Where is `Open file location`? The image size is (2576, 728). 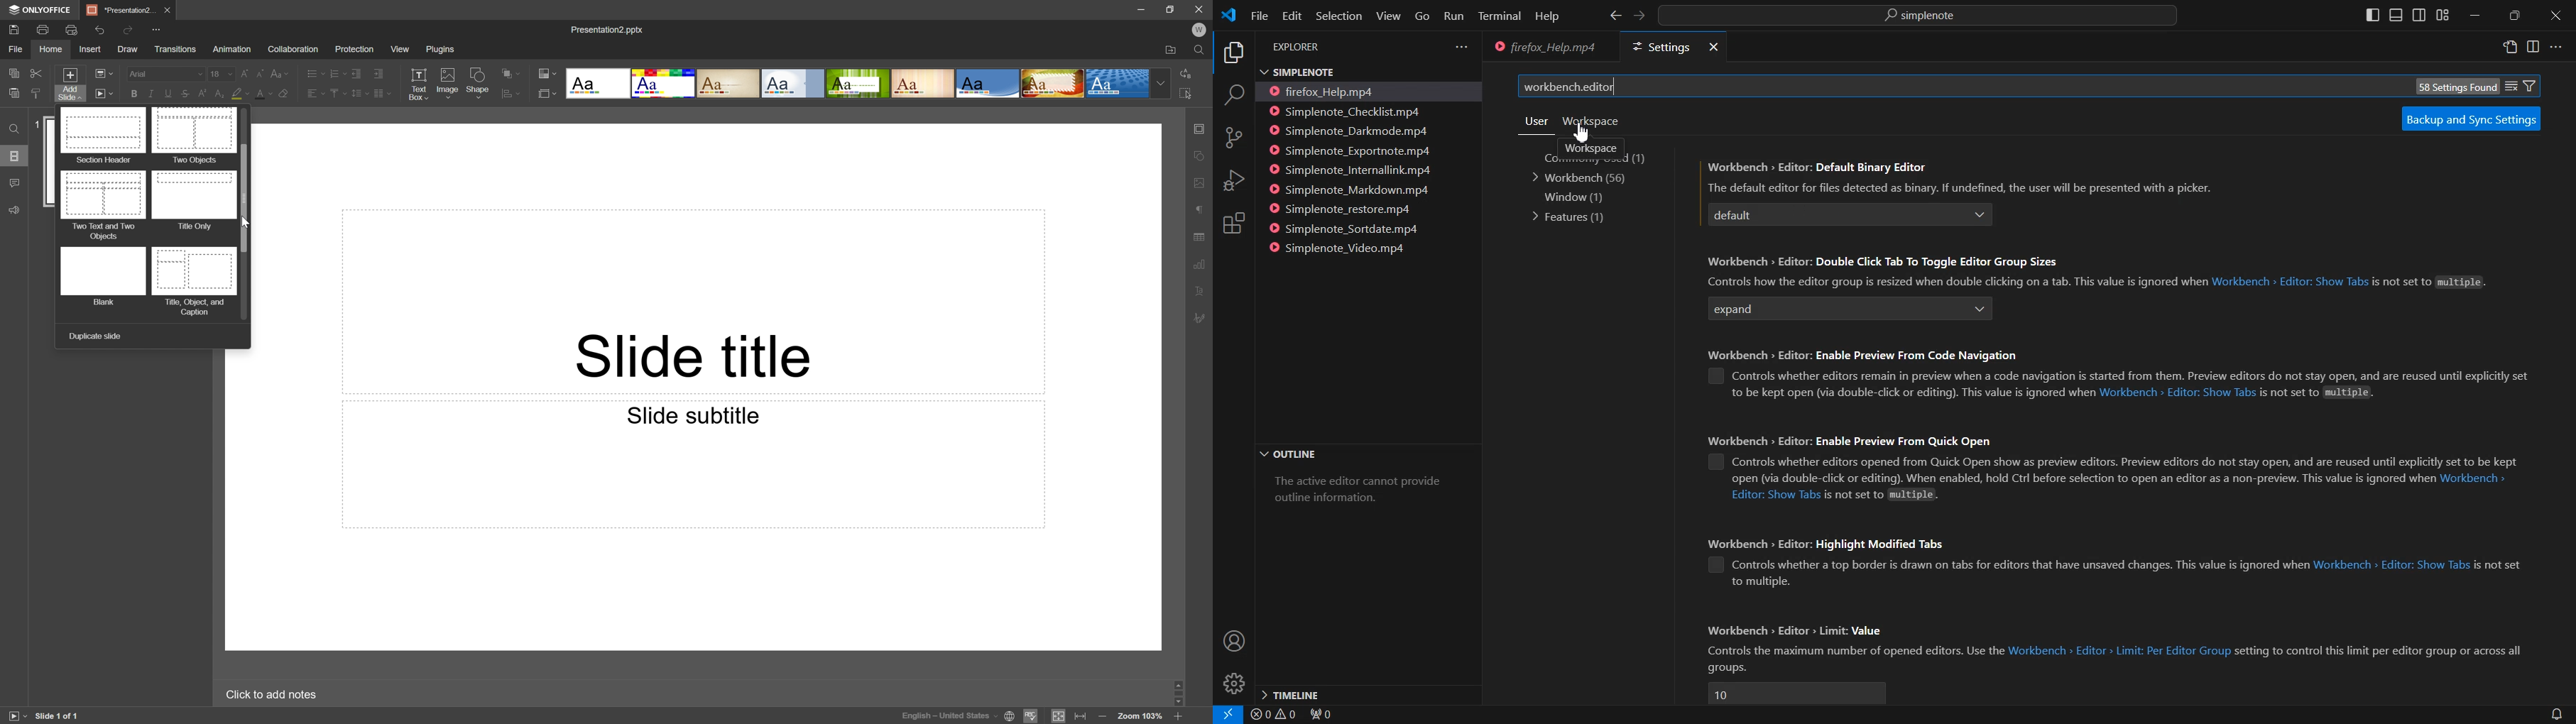
Open file location is located at coordinates (1173, 50).